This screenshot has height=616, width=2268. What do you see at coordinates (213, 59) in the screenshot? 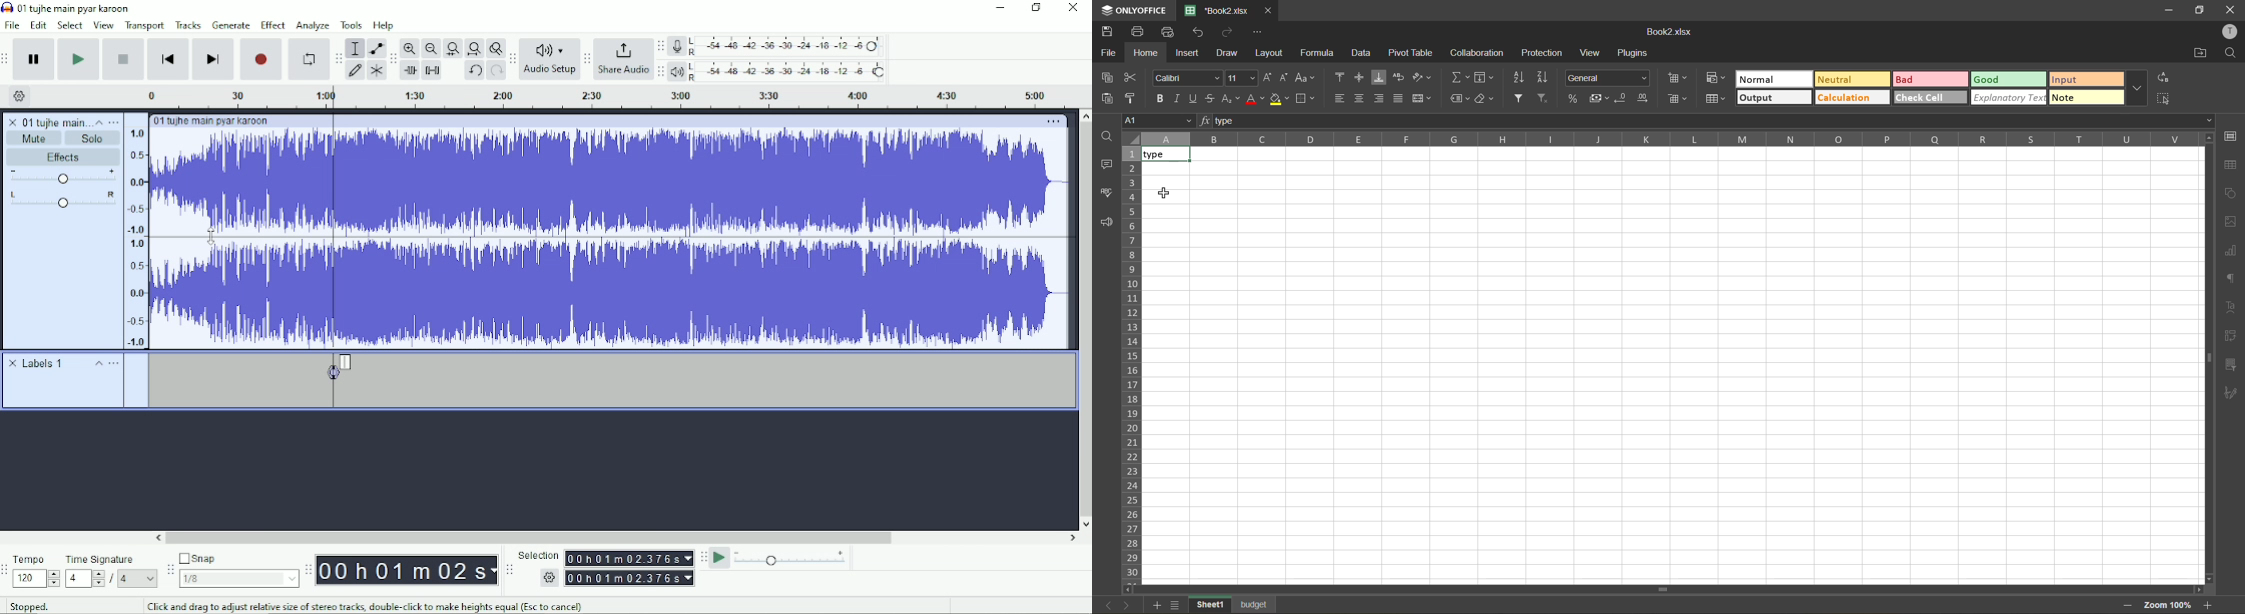
I see `Skip to end` at bounding box center [213, 59].